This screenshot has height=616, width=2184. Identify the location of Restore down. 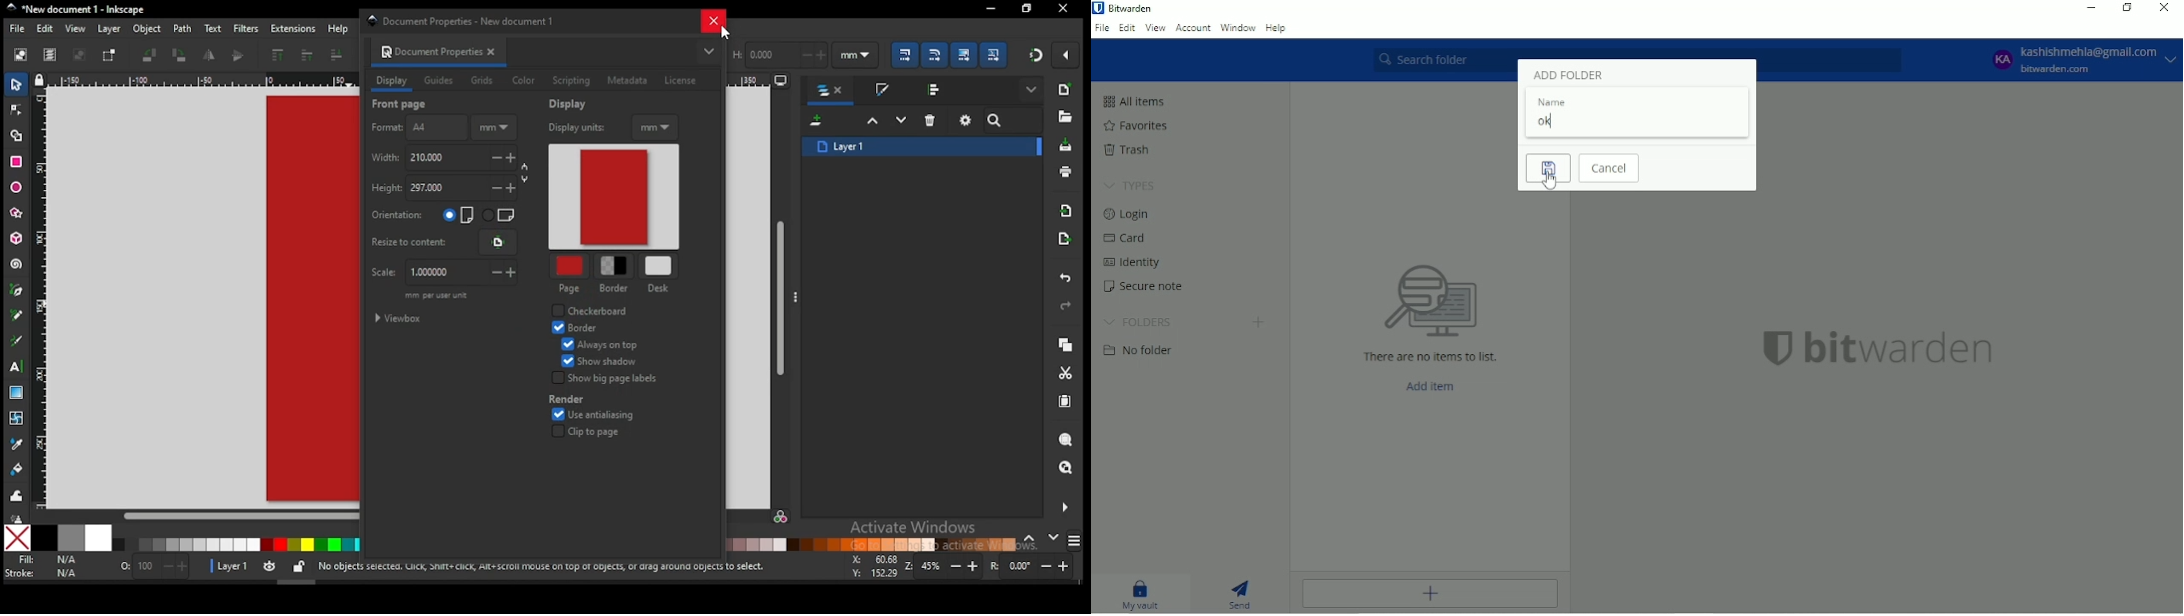
(2127, 8).